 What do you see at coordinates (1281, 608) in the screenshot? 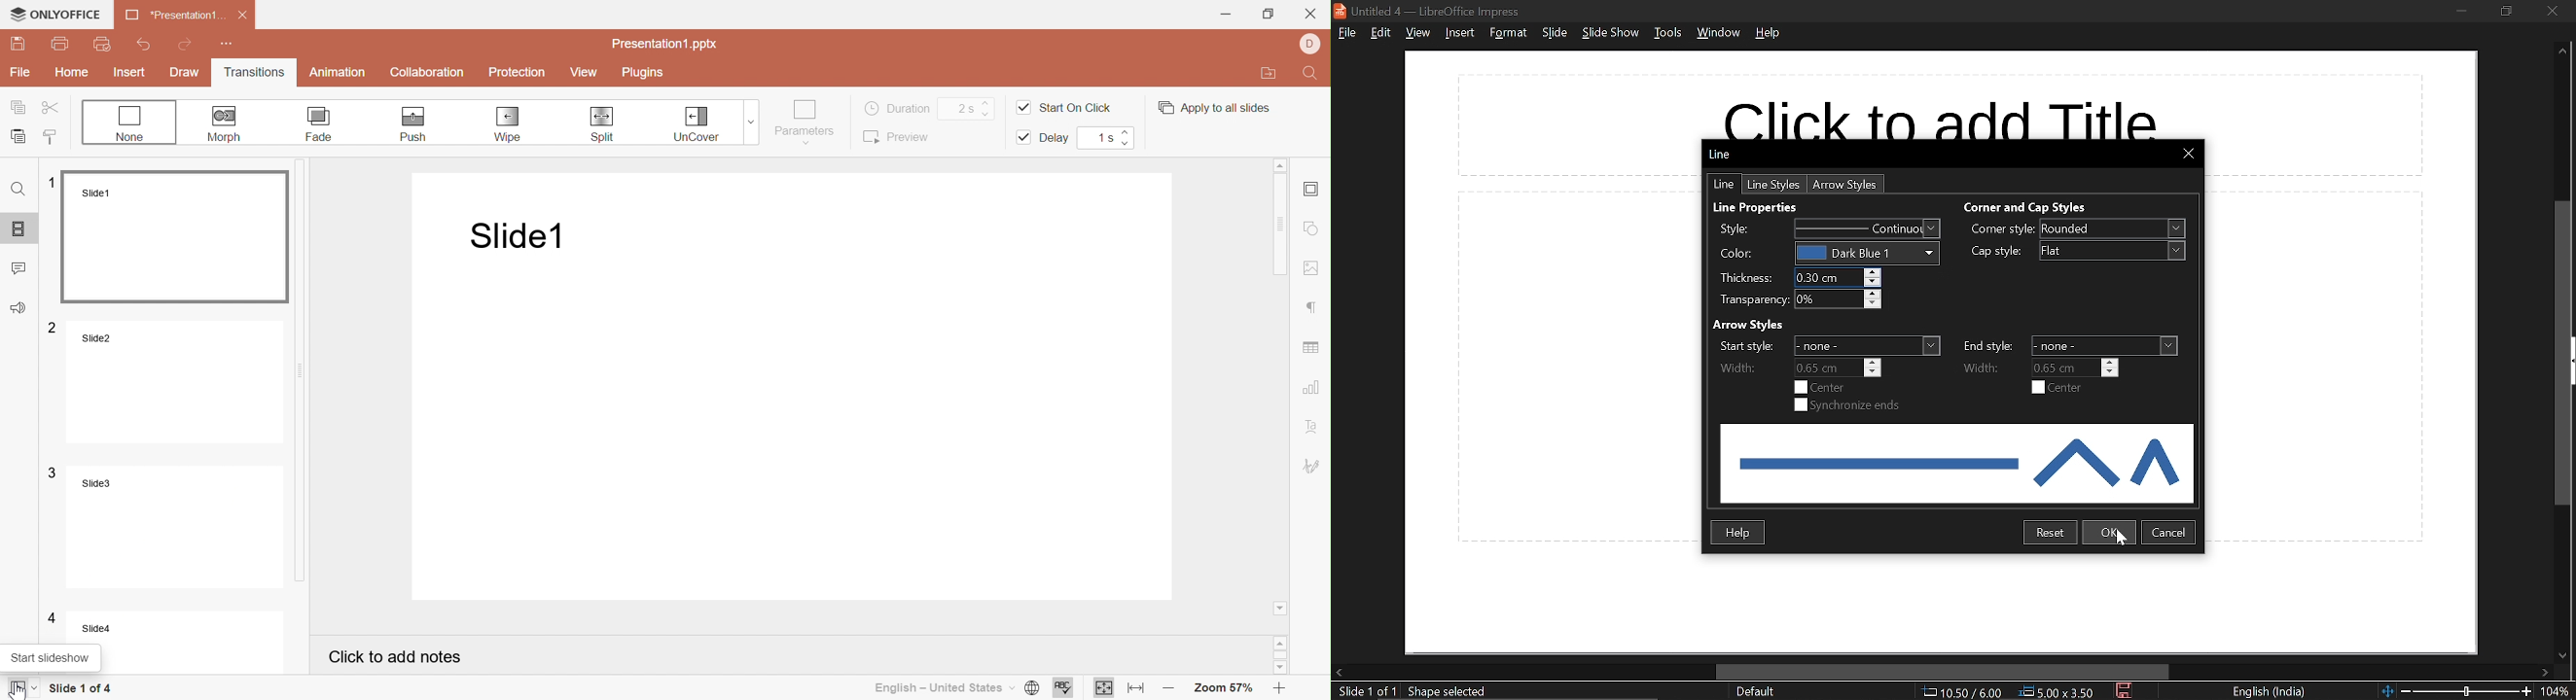
I see `Scroll down` at bounding box center [1281, 608].